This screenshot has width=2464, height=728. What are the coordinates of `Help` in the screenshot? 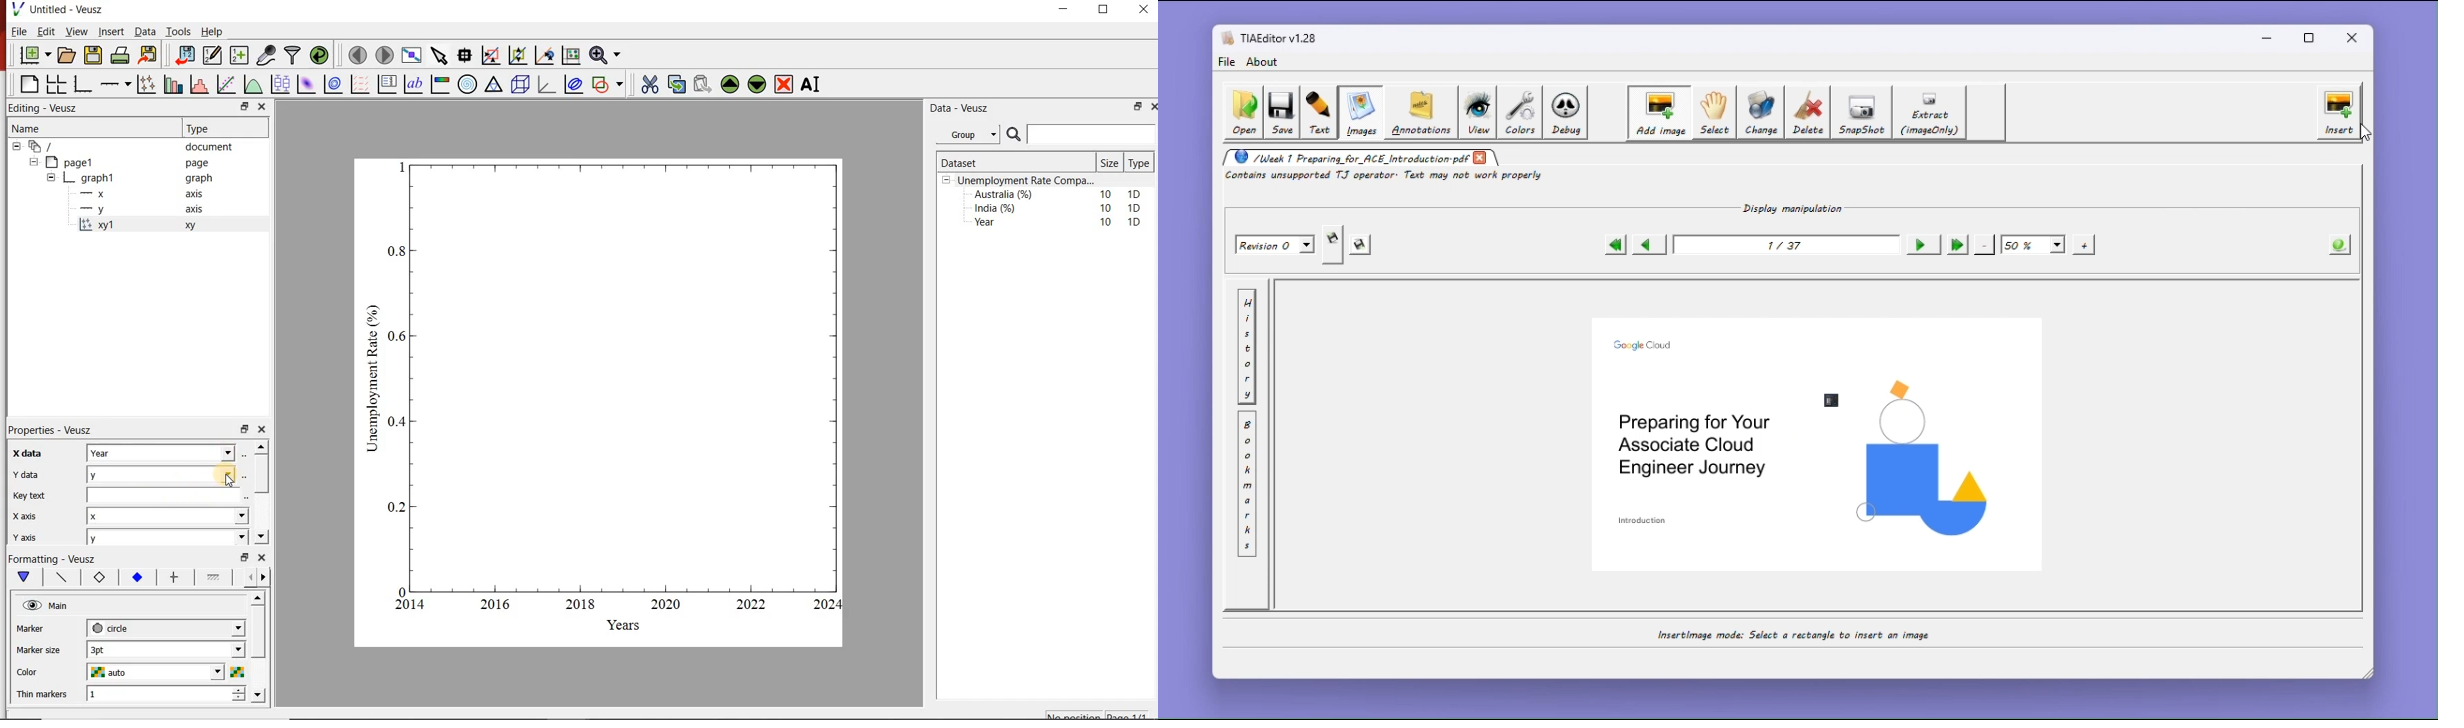 It's located at (212, 32).